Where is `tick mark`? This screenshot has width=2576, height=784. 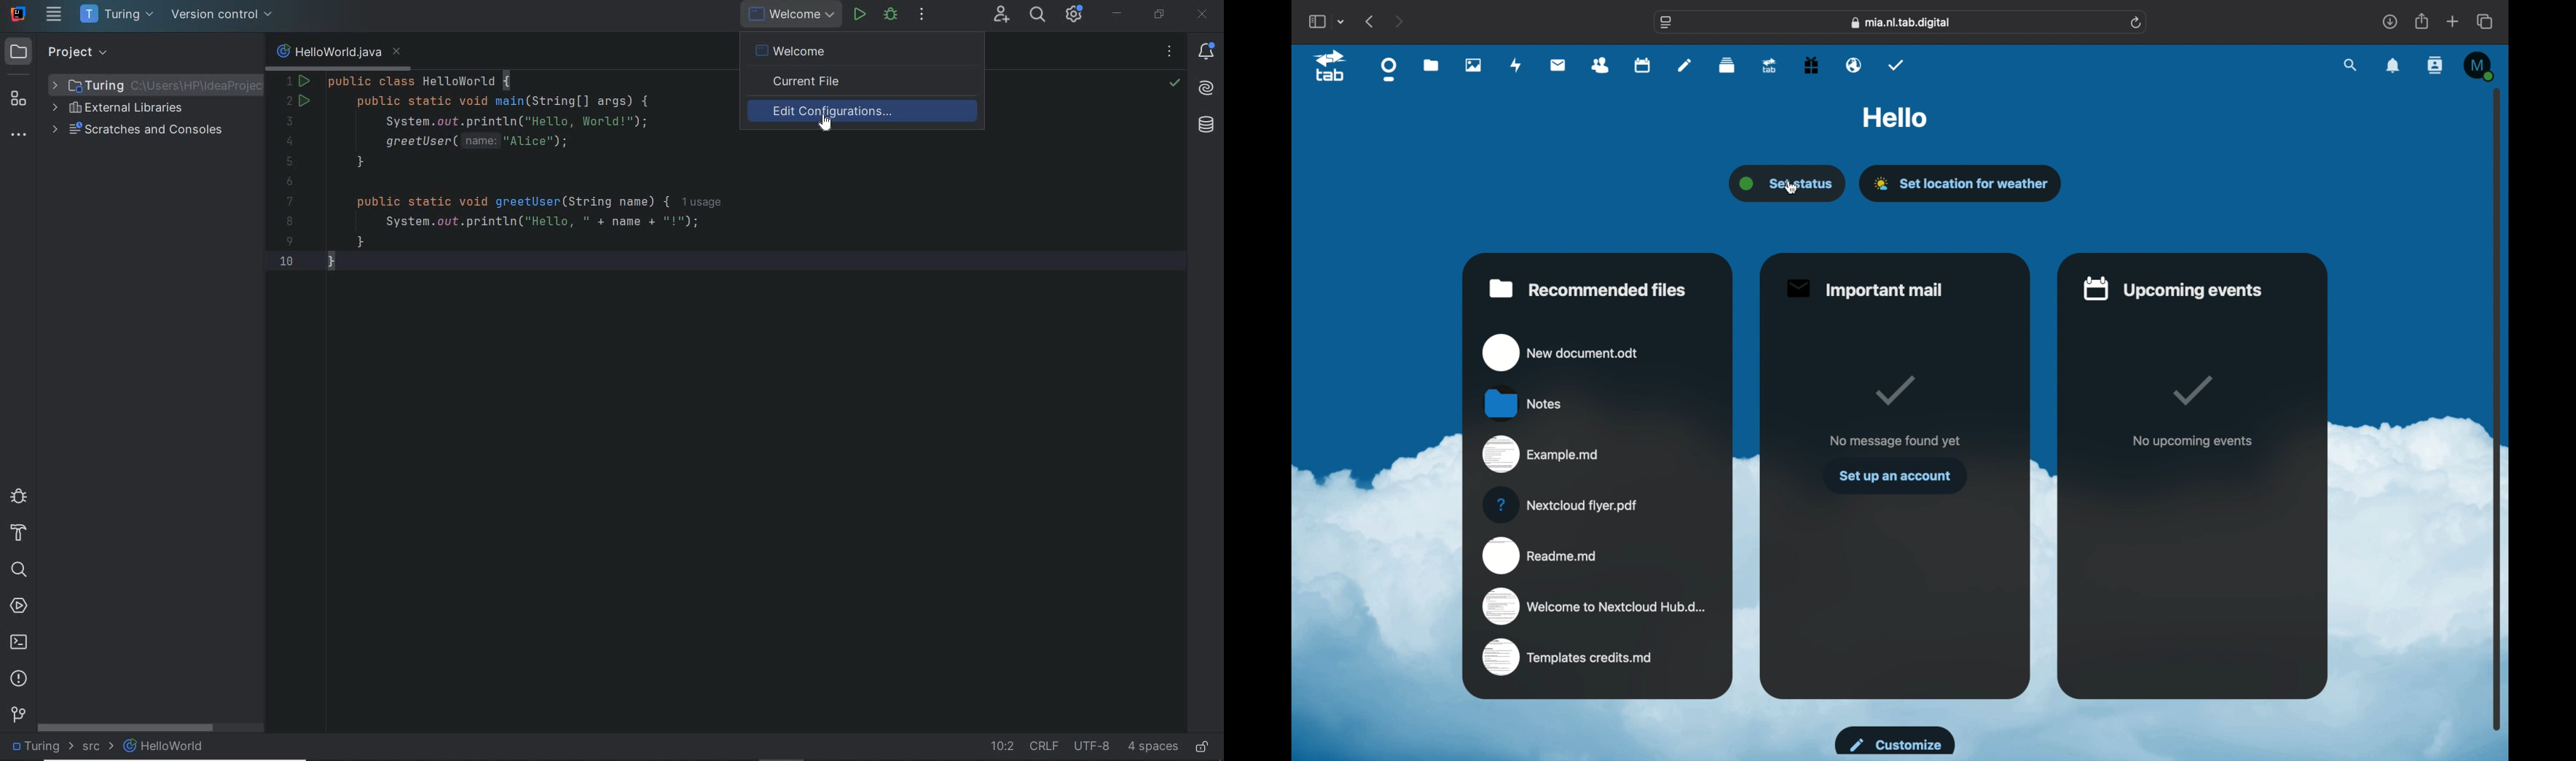
tick mark is located at coordinates (1897, 390).